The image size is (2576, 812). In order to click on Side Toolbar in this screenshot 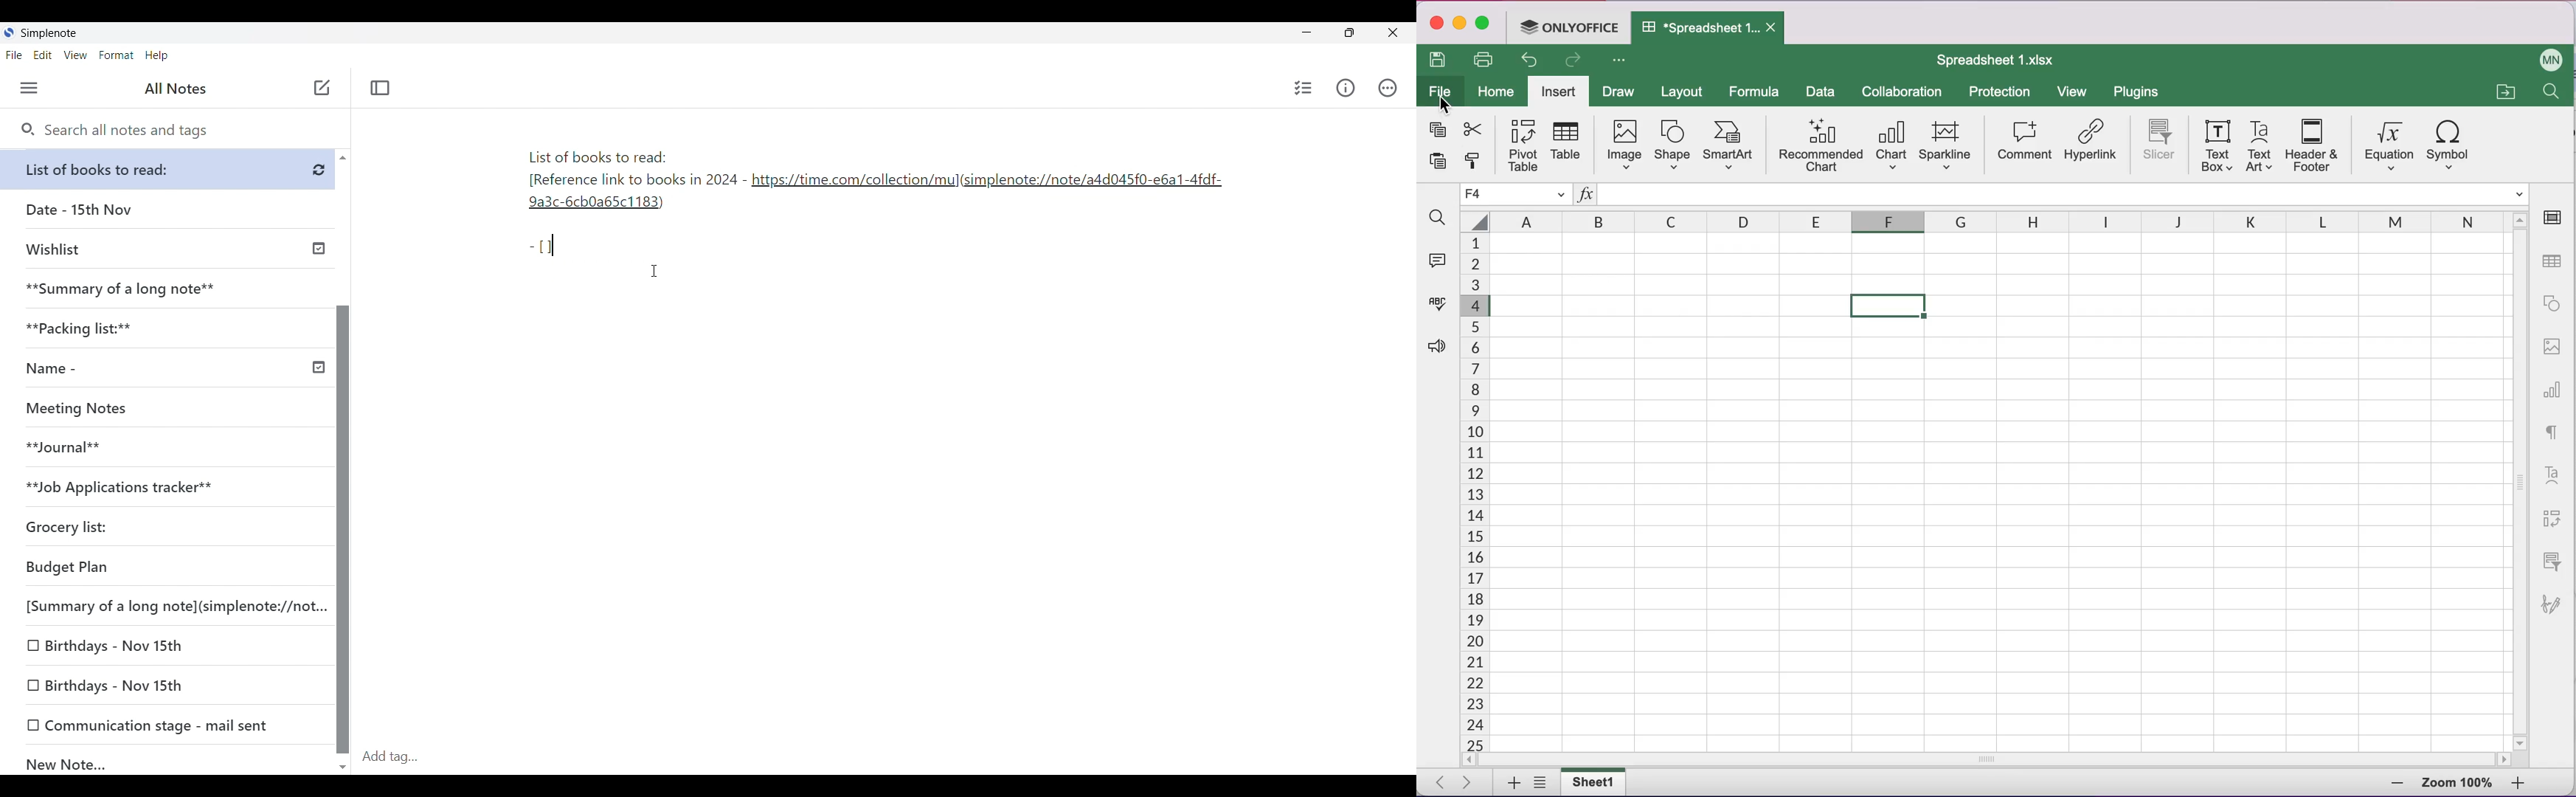, I will do `click(2553, 415)`.